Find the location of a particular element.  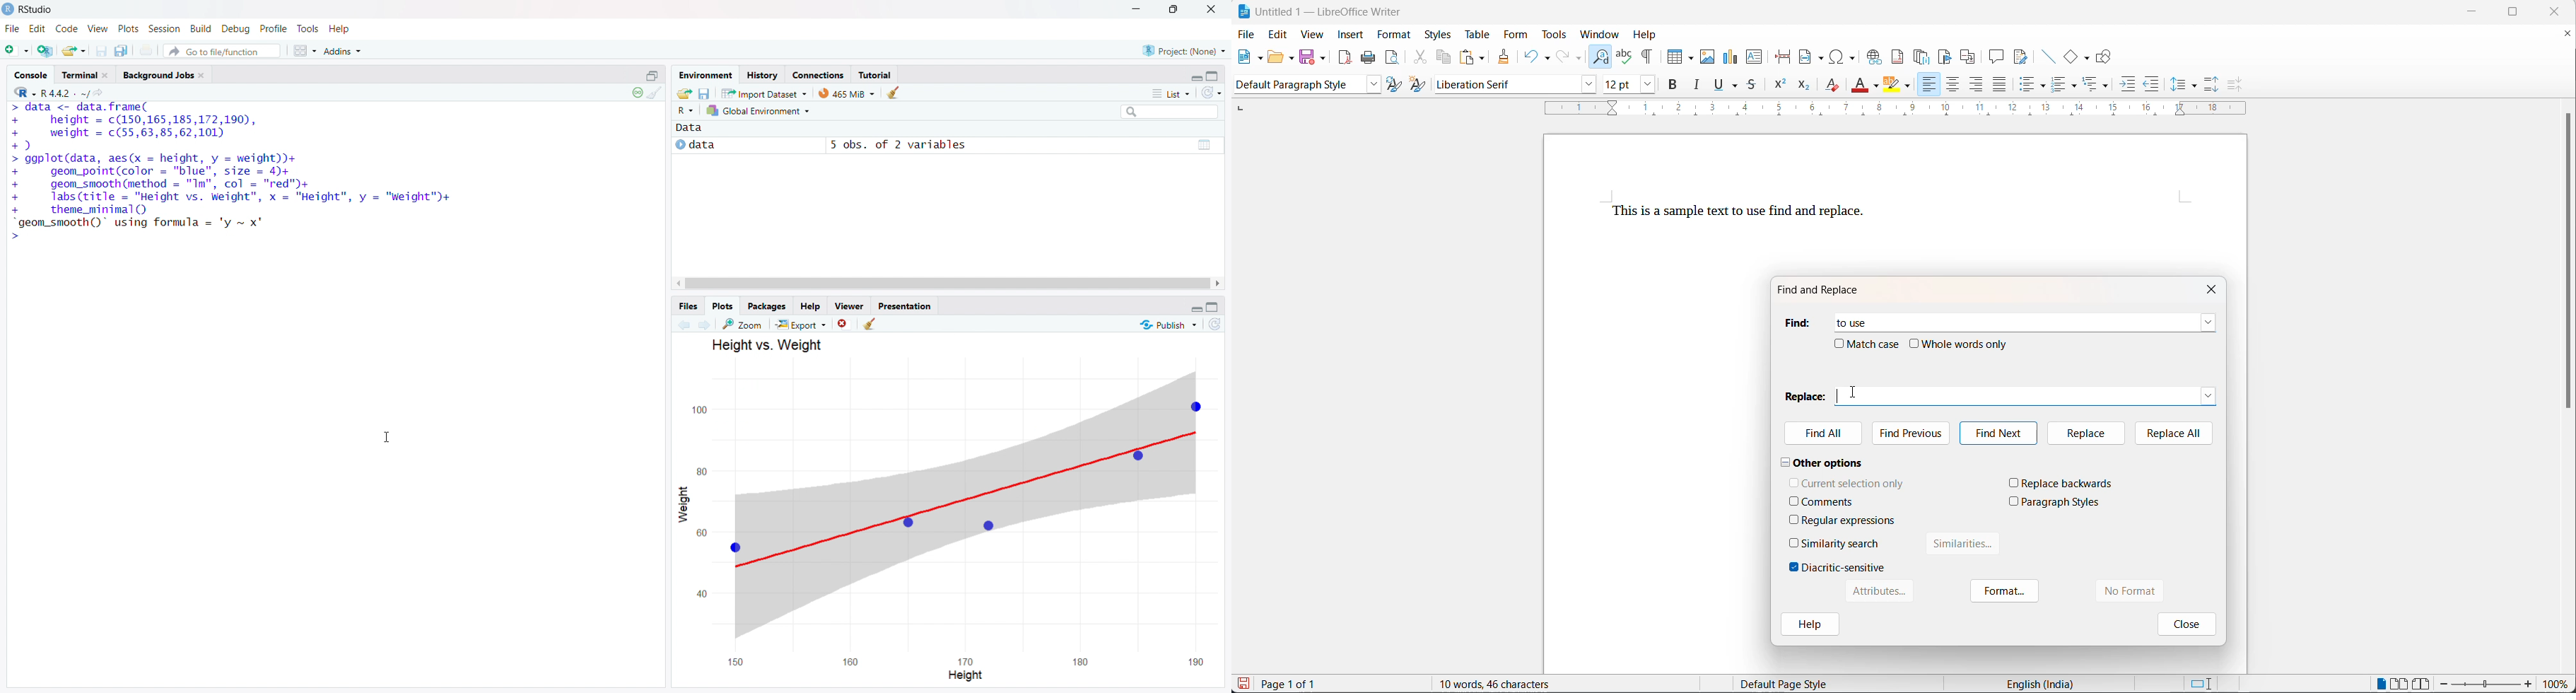

code is located at coordinates (67, 29).